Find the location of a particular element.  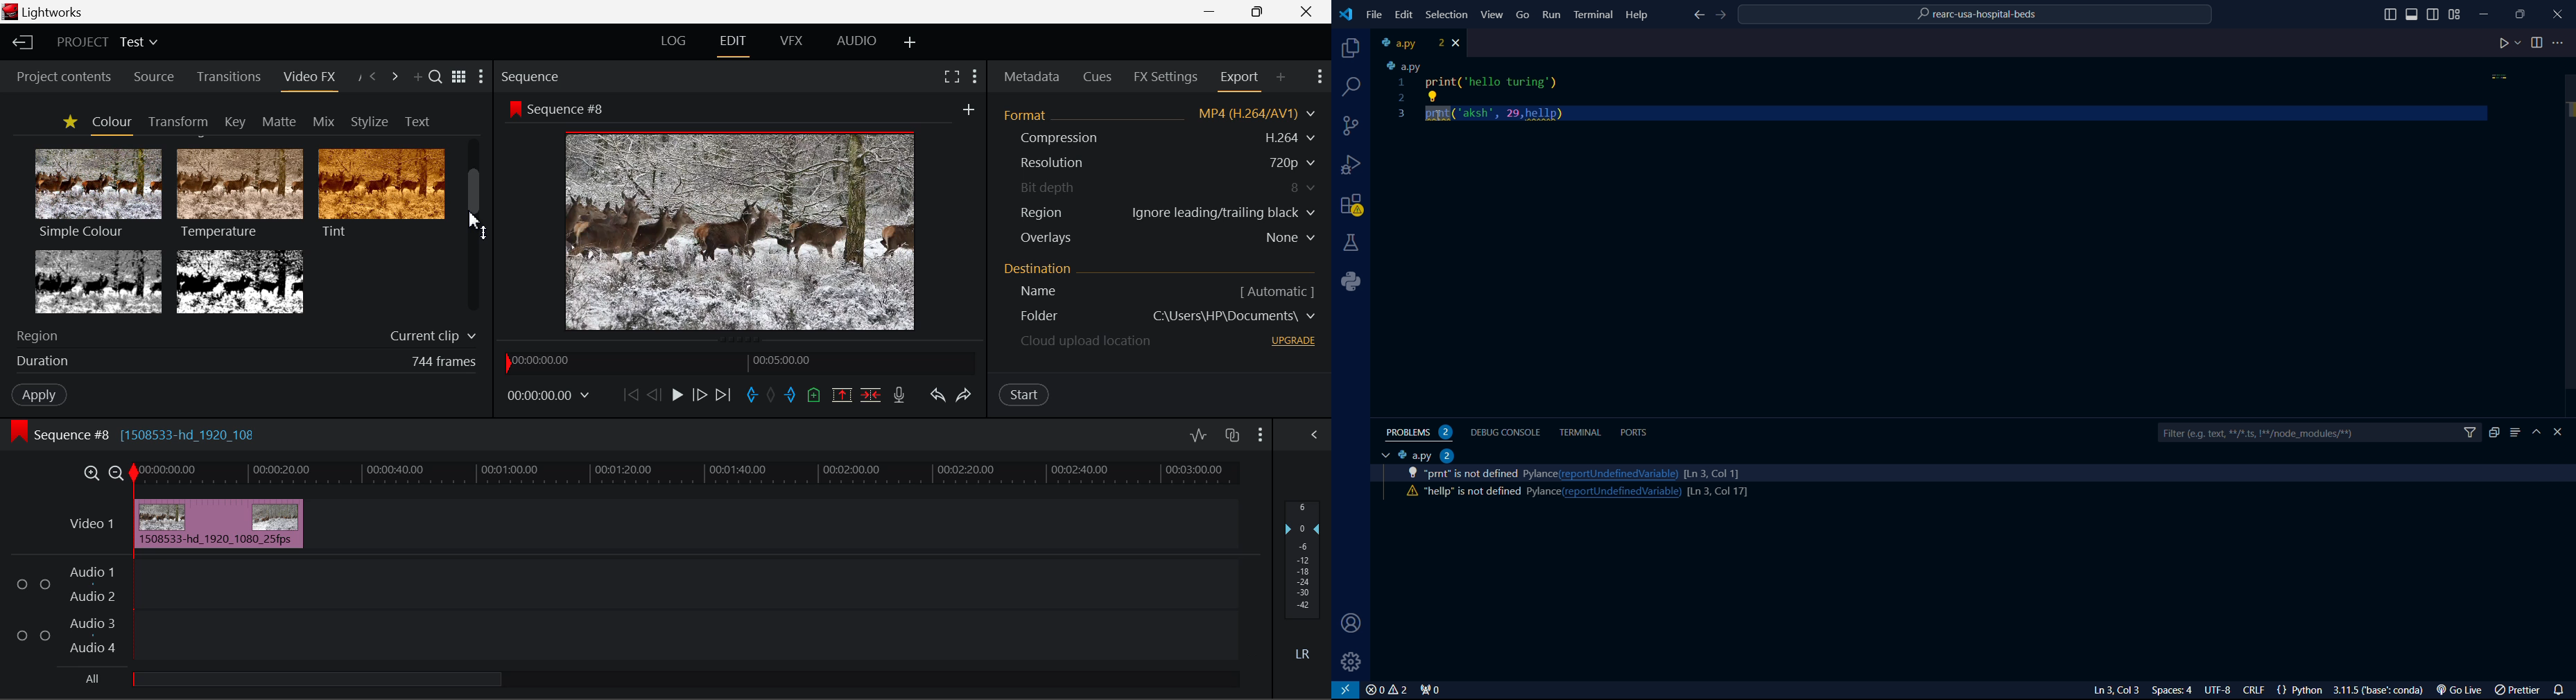

VS Code logo is located at coordinates (1344, 13).